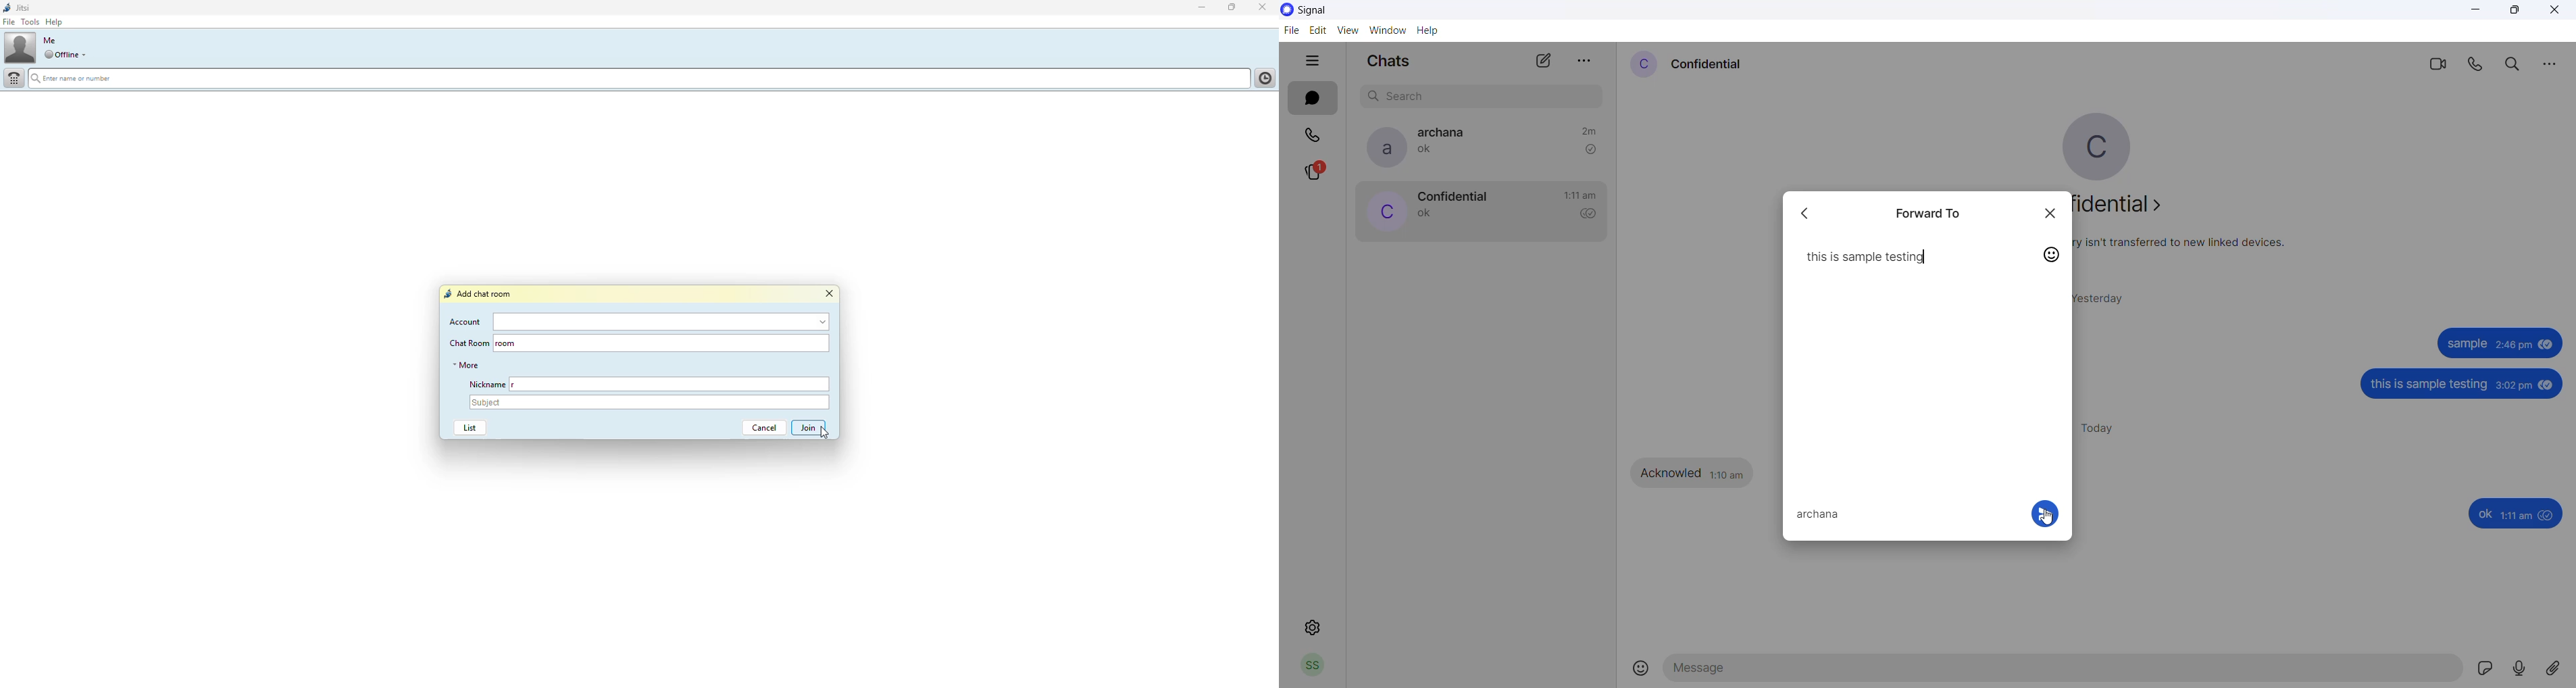 Image resolution: width=2576 pixels, height=700 pixels. I want to click on contact profile picture, so click(1642, 64).